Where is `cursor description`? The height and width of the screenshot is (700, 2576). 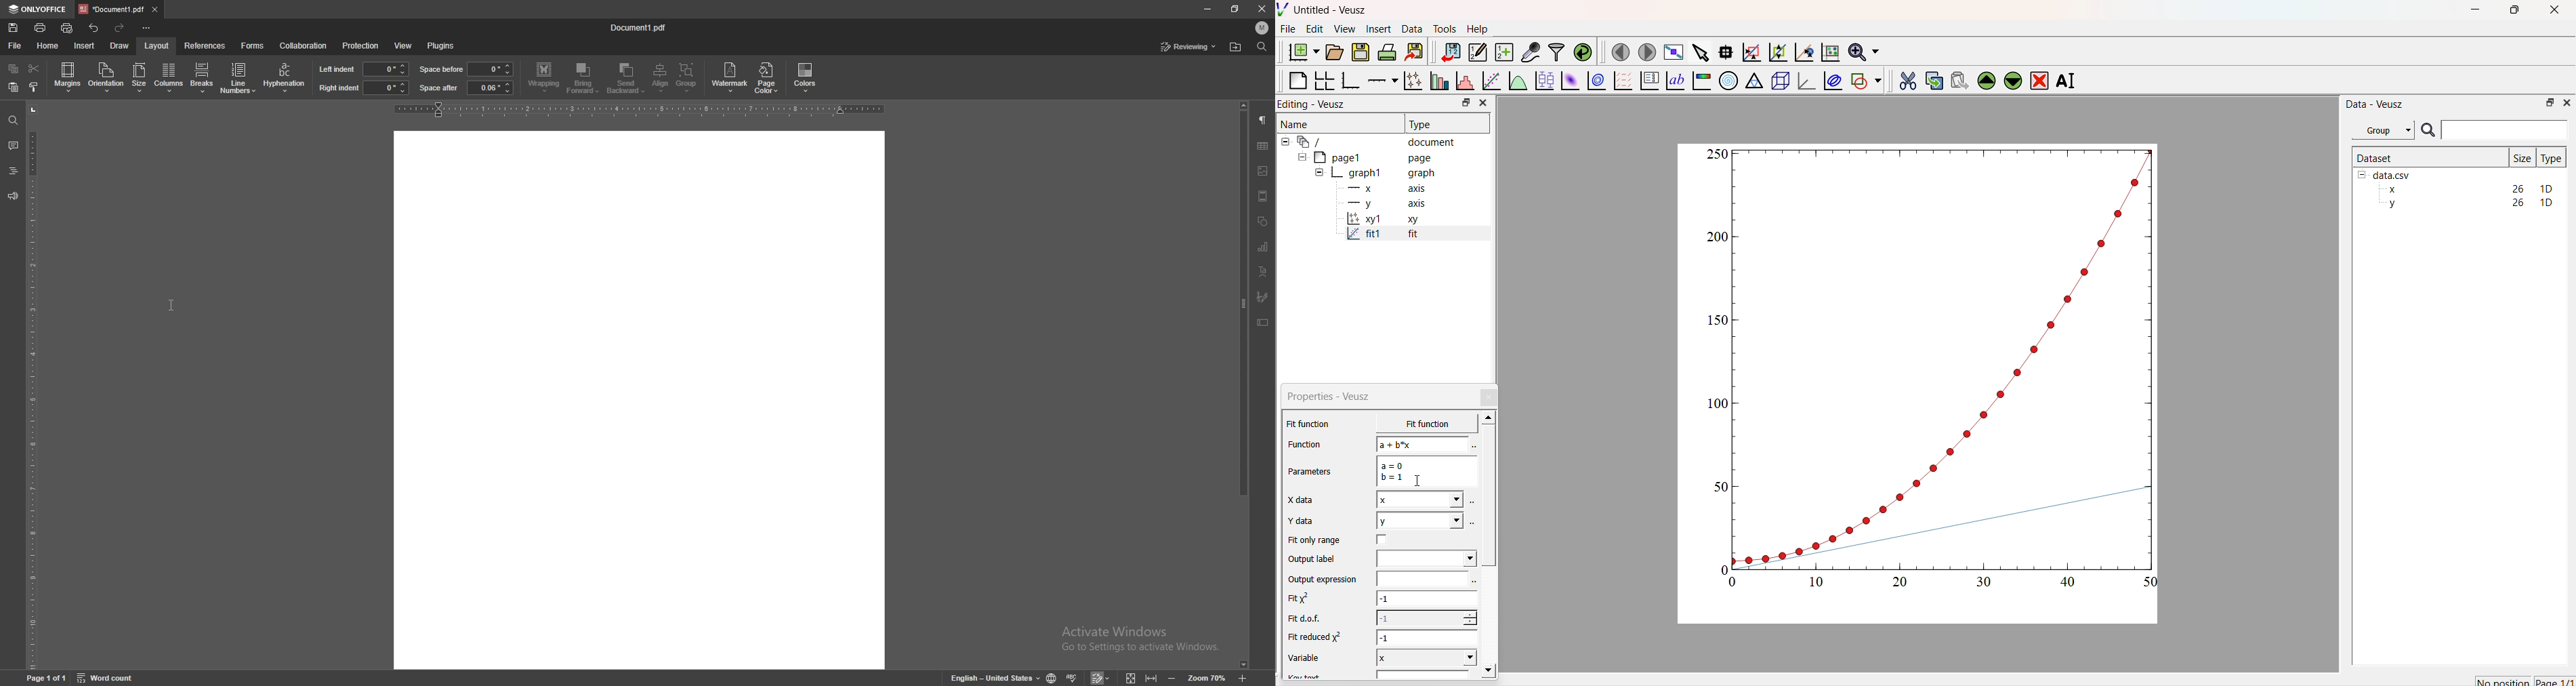
cursor description is located at coordinates (172, 79).